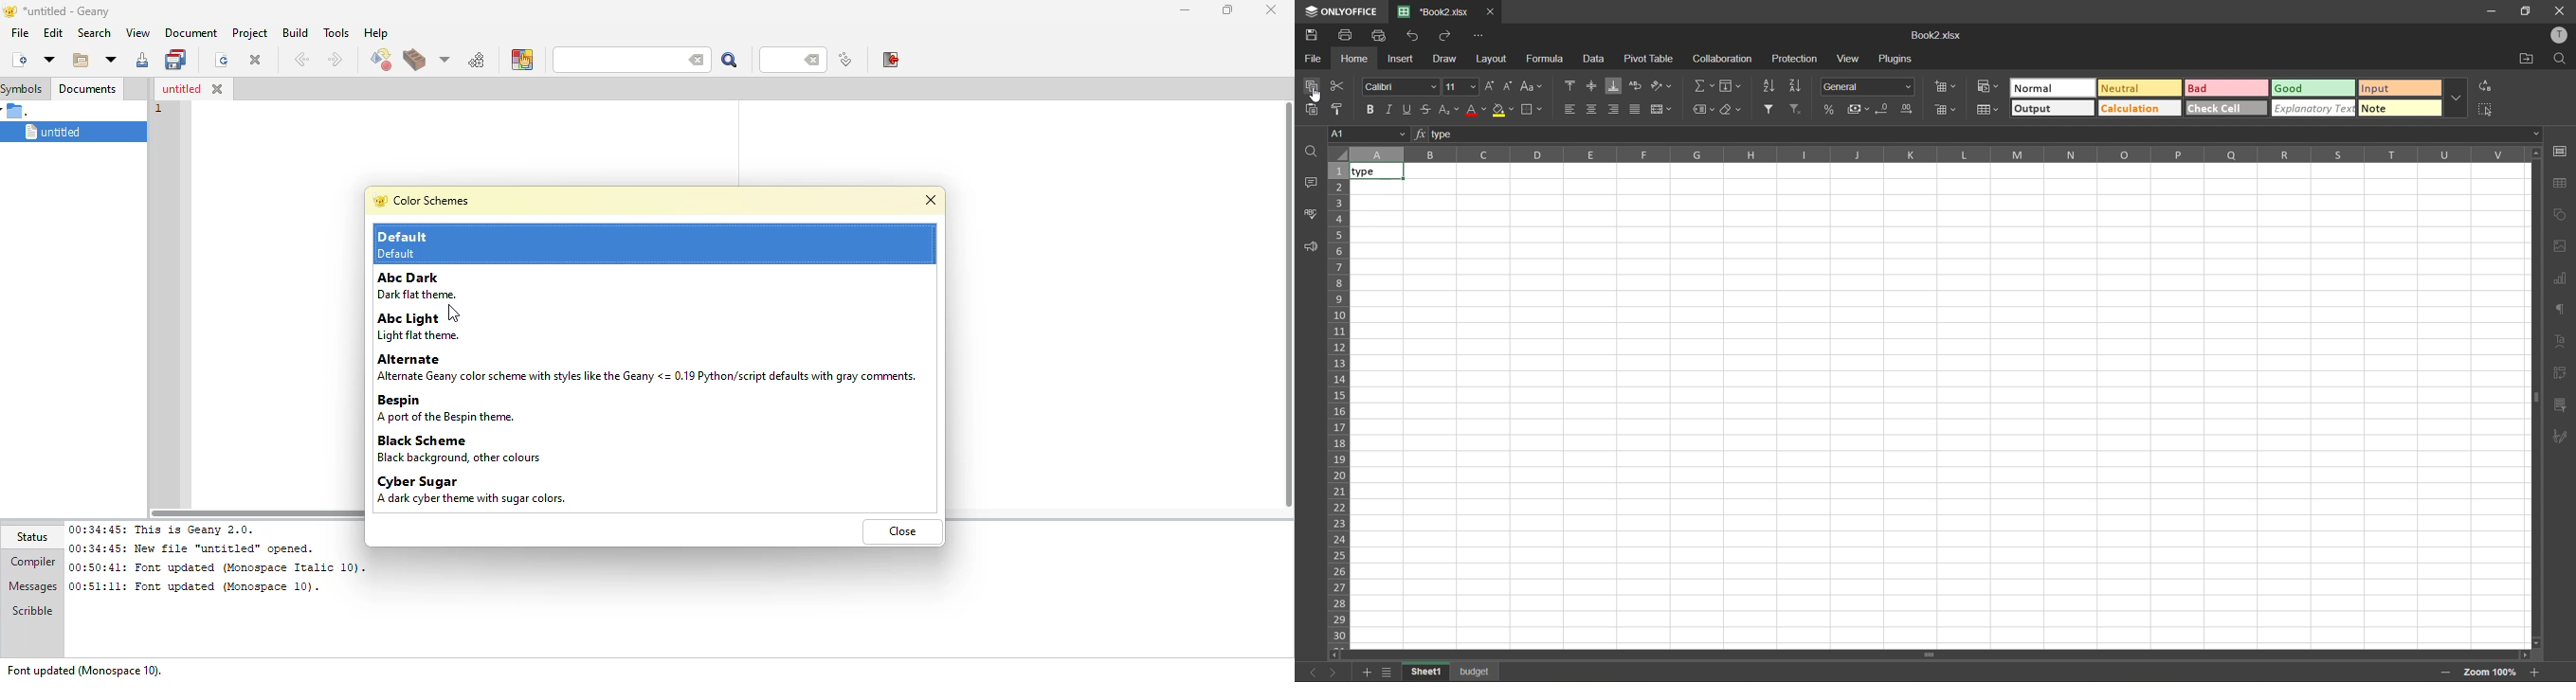 The width and height of the screenshot is (2576, 700). Describe the element at coordinates (1313, 672) in the screenshot. I see `previous` at that location.